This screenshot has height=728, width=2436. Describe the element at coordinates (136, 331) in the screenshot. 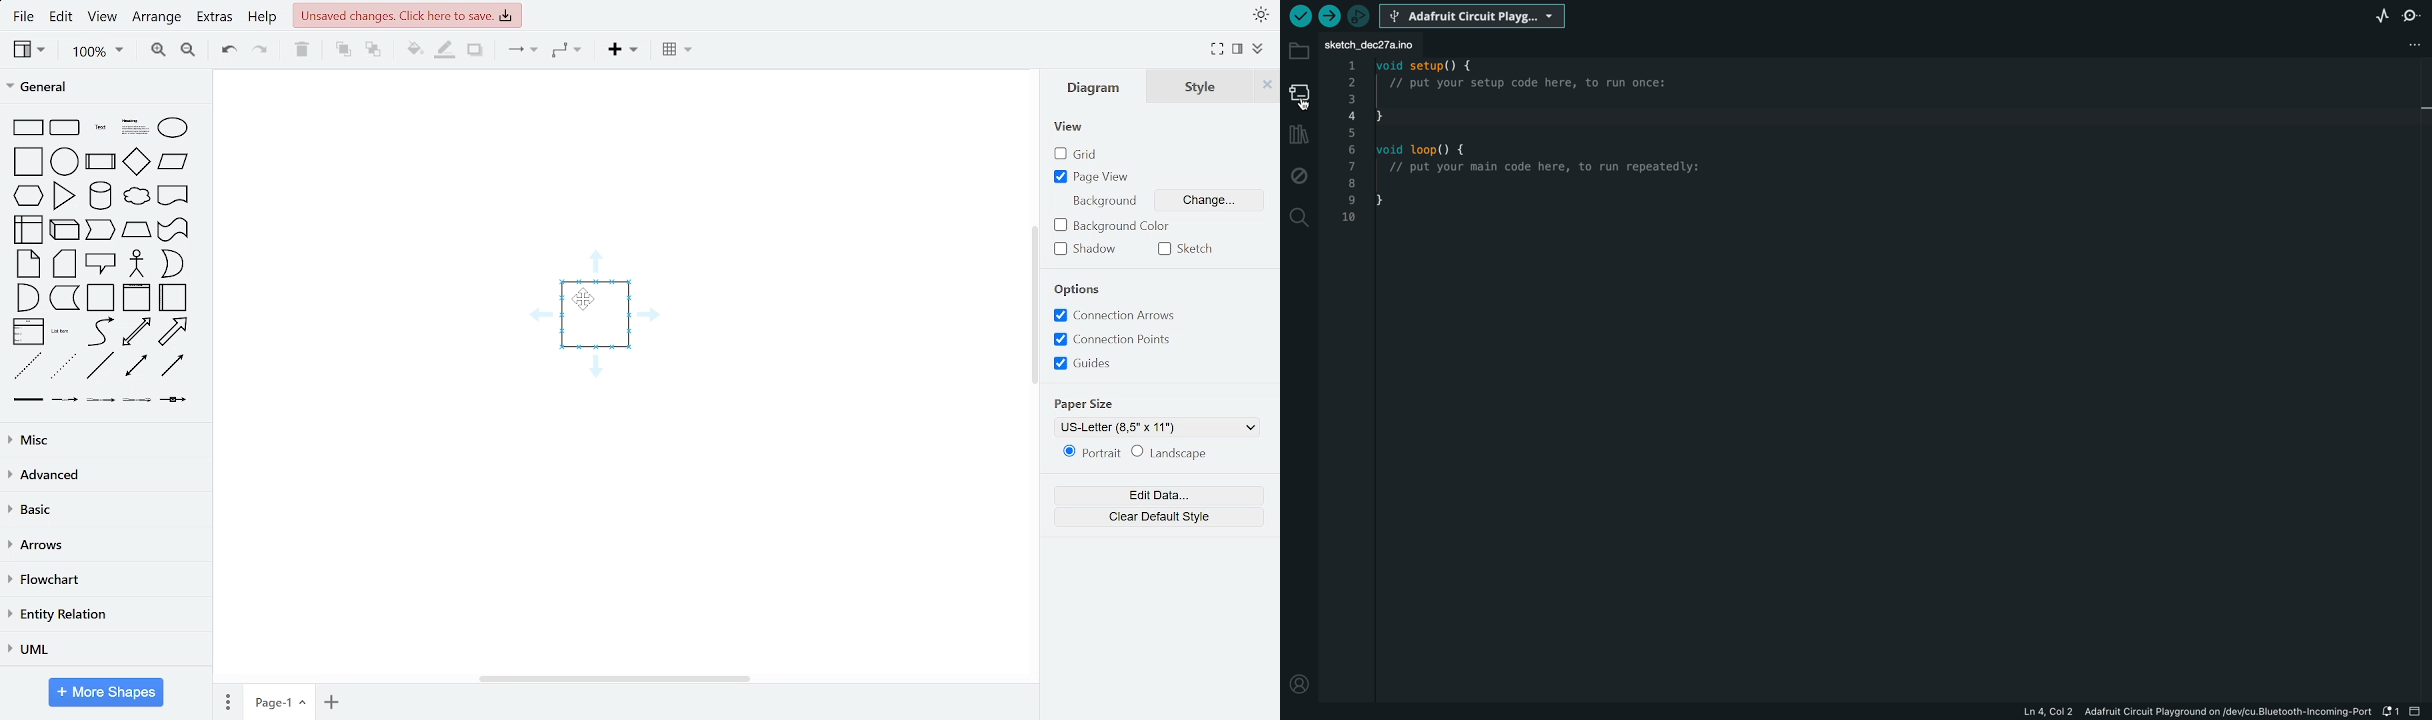

I see `general shapes` at that location.